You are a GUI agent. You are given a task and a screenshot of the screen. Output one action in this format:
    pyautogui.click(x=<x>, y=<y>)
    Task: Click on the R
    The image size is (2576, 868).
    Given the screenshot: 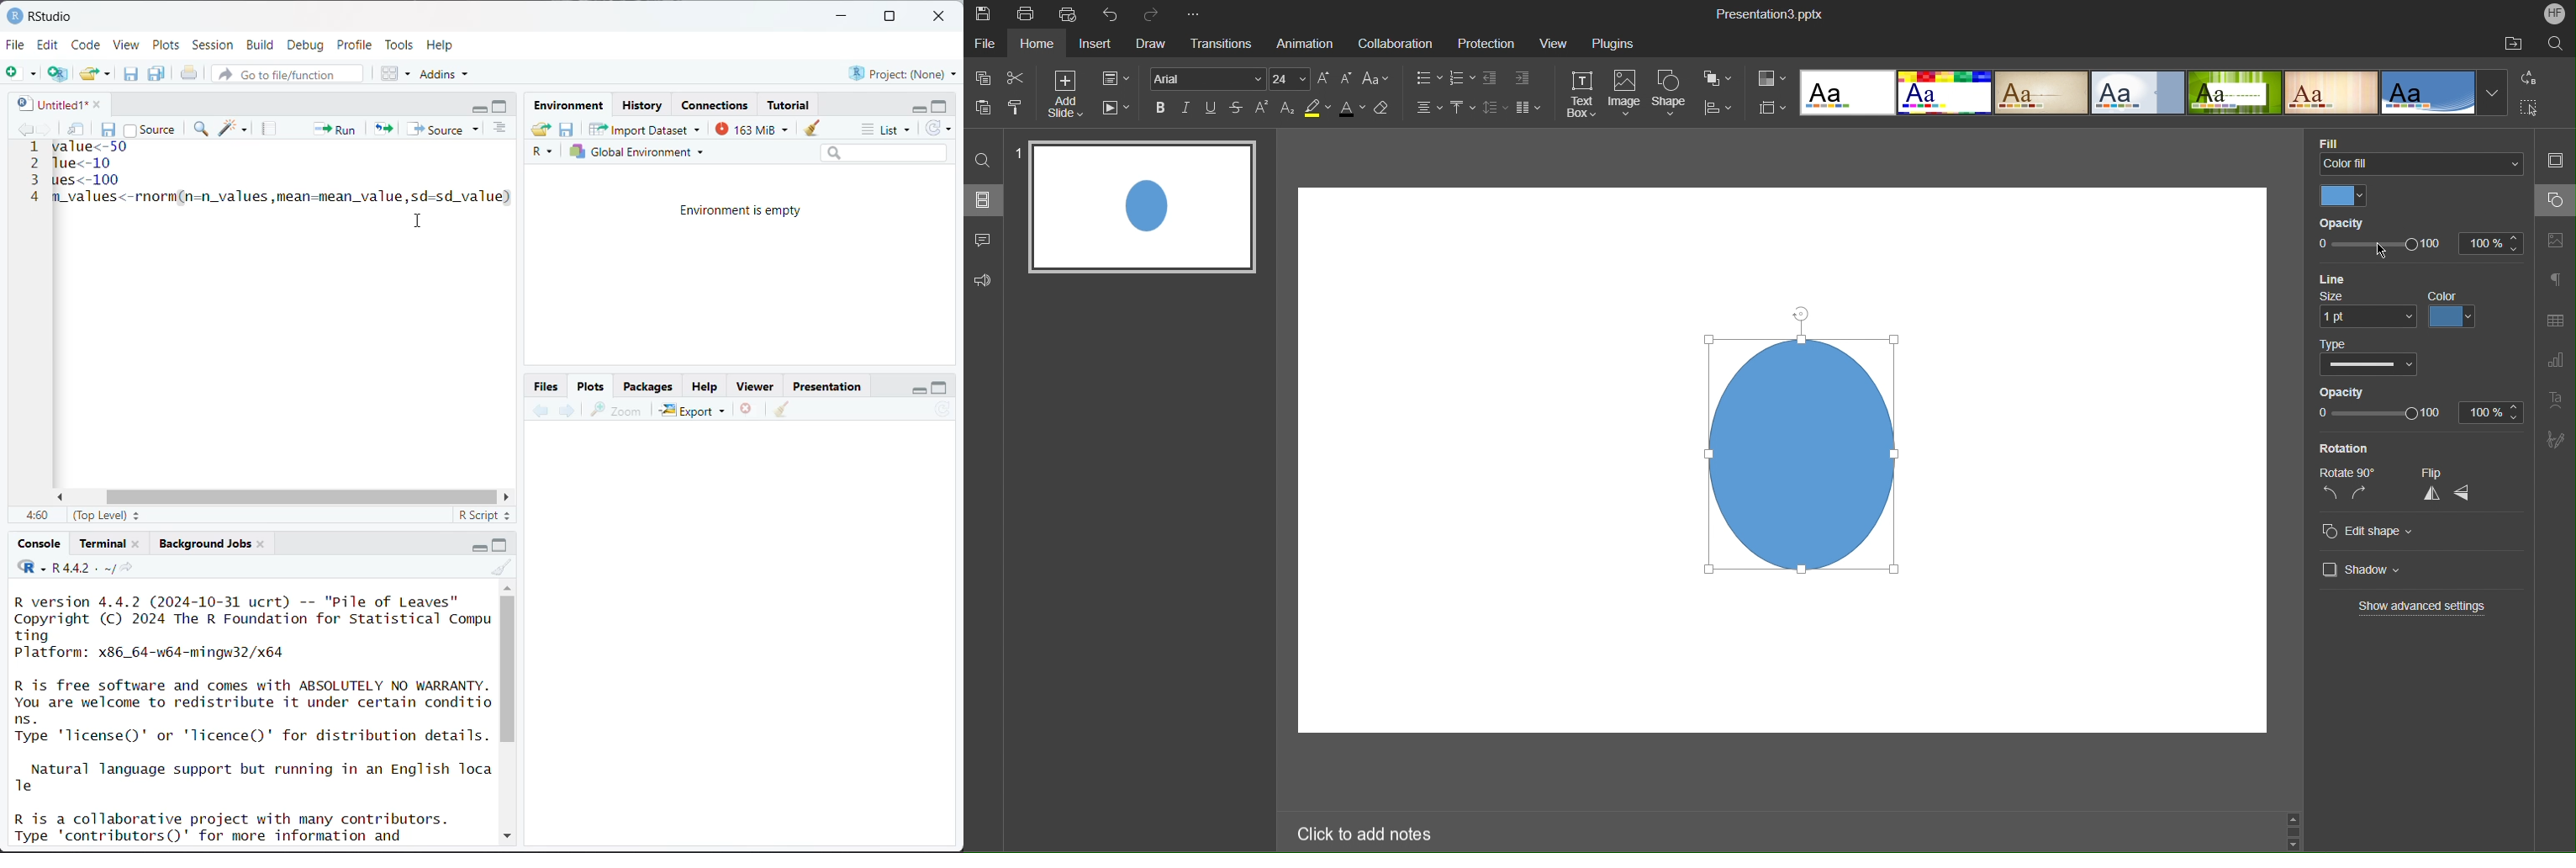 What is the action you would take?
    pyautogui.click(x=546, y=153)
    